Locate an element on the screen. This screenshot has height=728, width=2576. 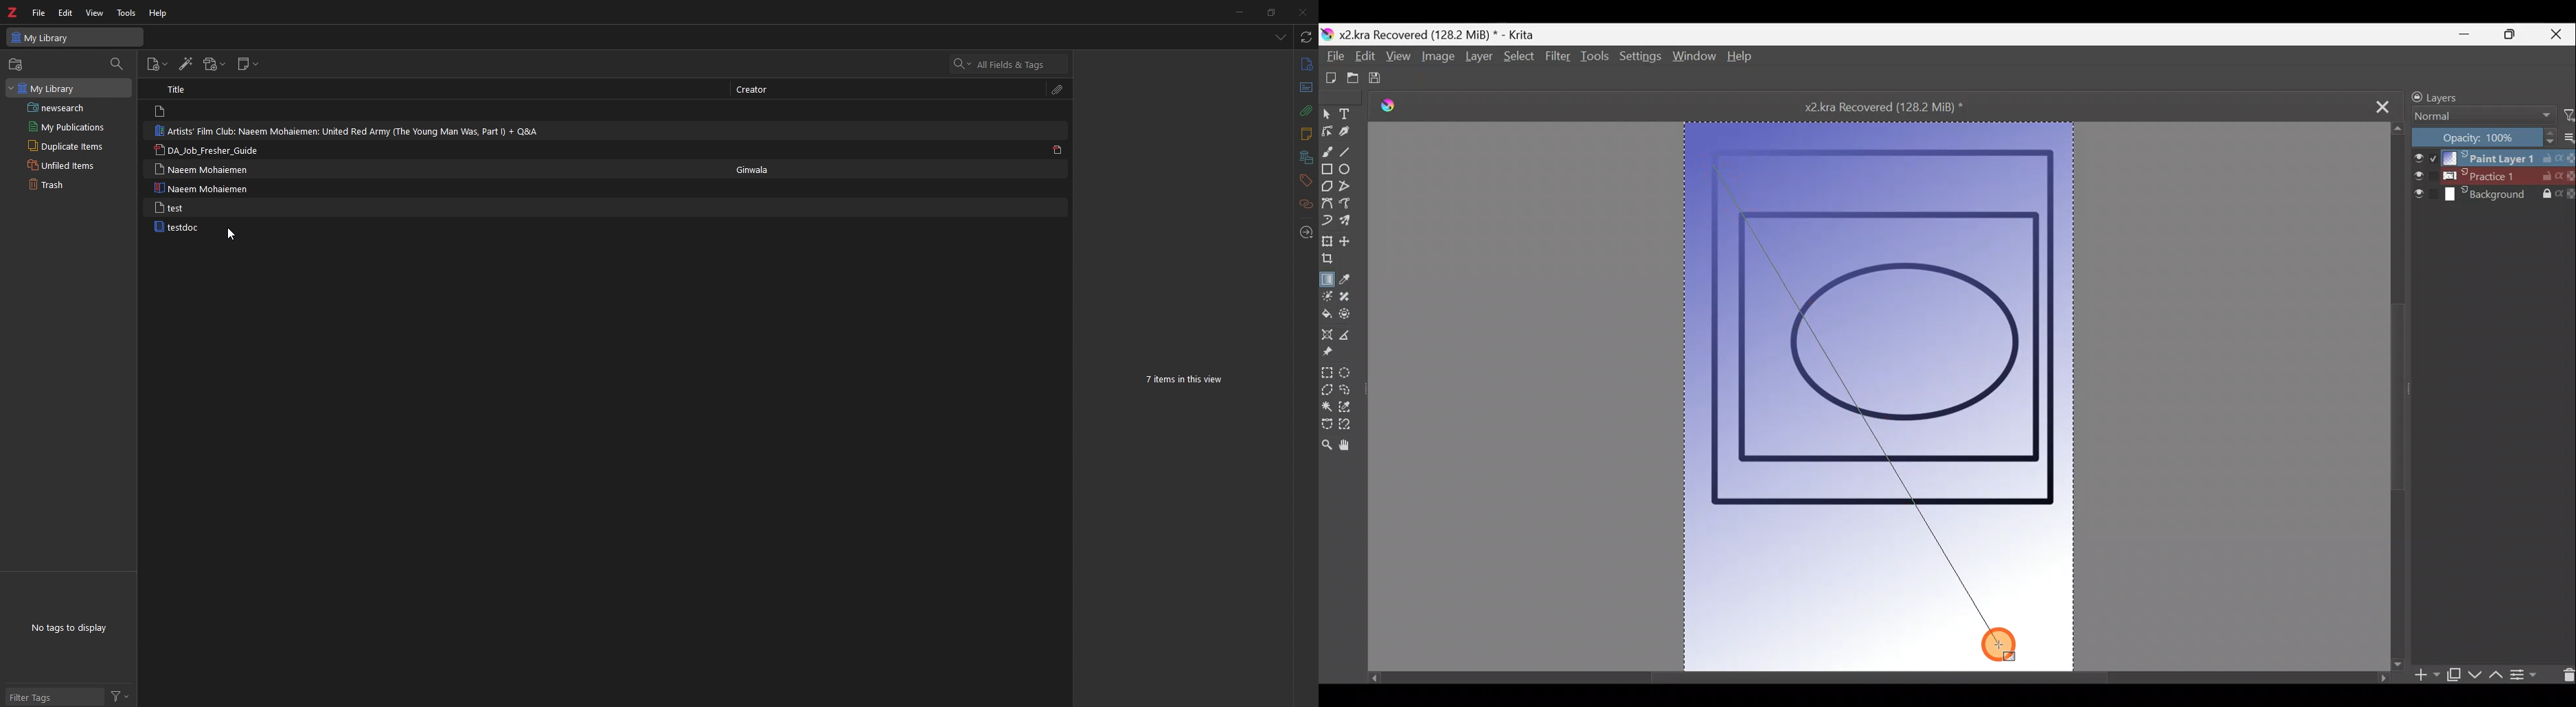
my library is located at coordinates (69, 88).